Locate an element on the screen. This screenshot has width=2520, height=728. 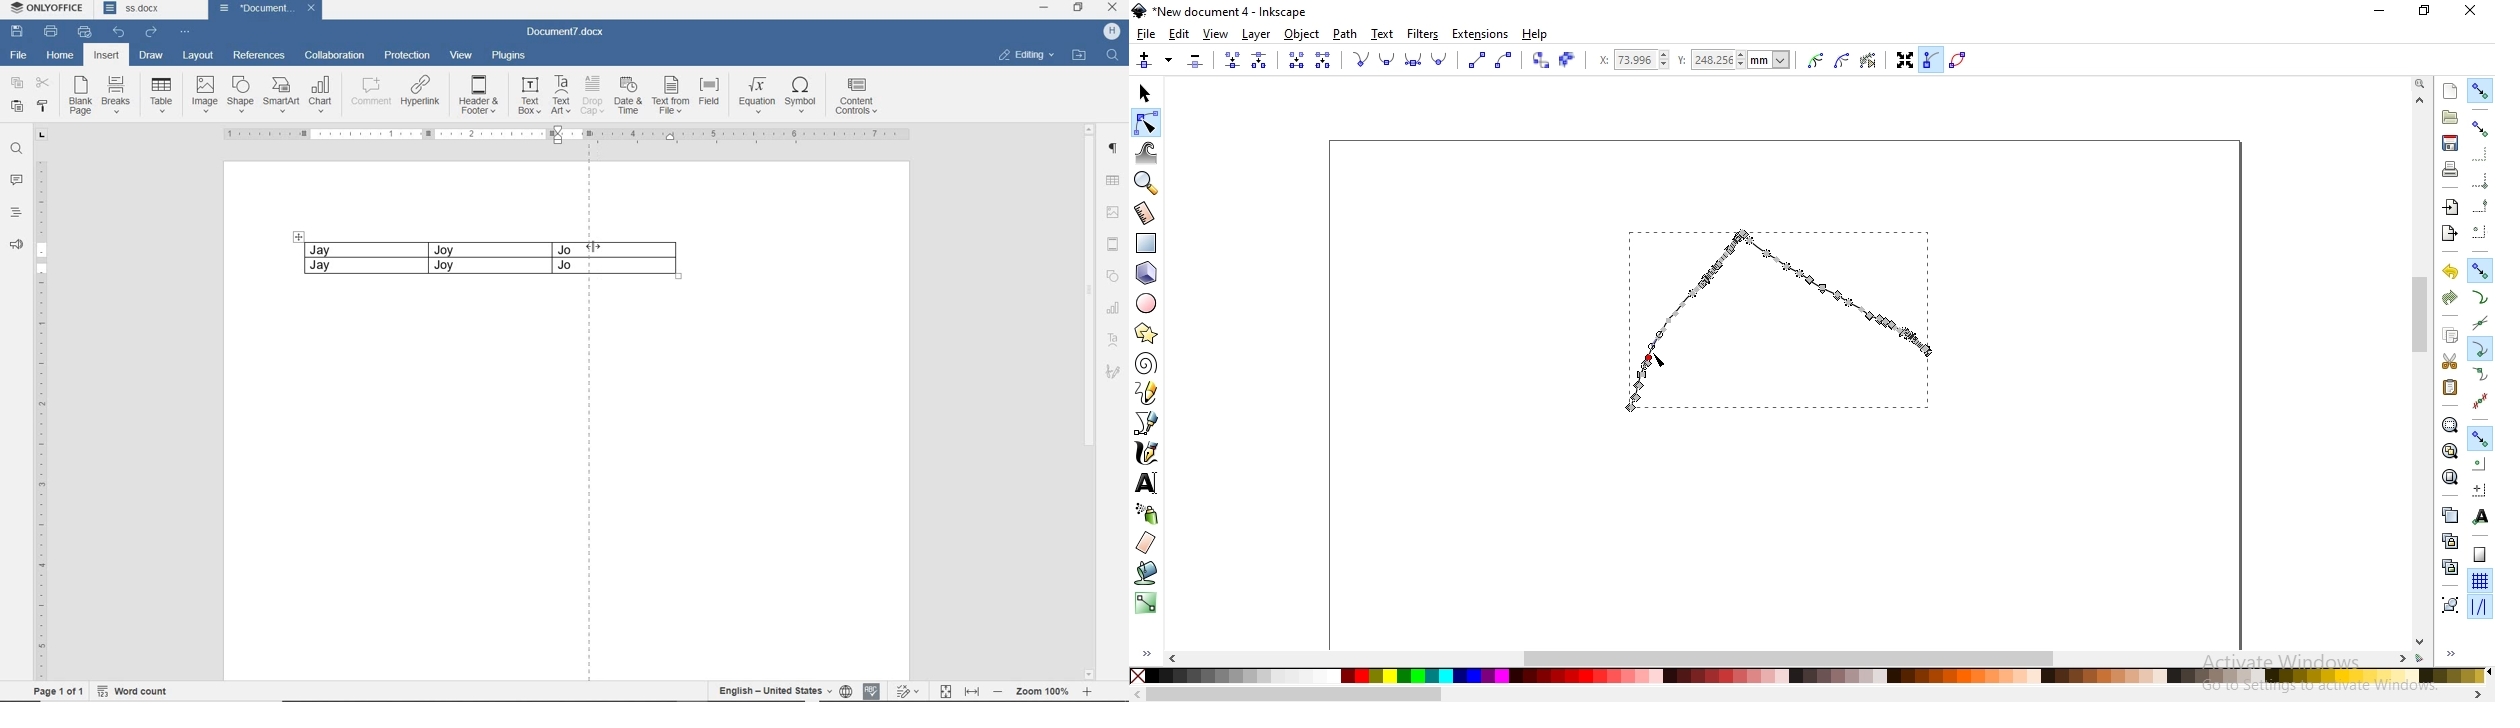
SAVE is located at coordinates (17, 32).